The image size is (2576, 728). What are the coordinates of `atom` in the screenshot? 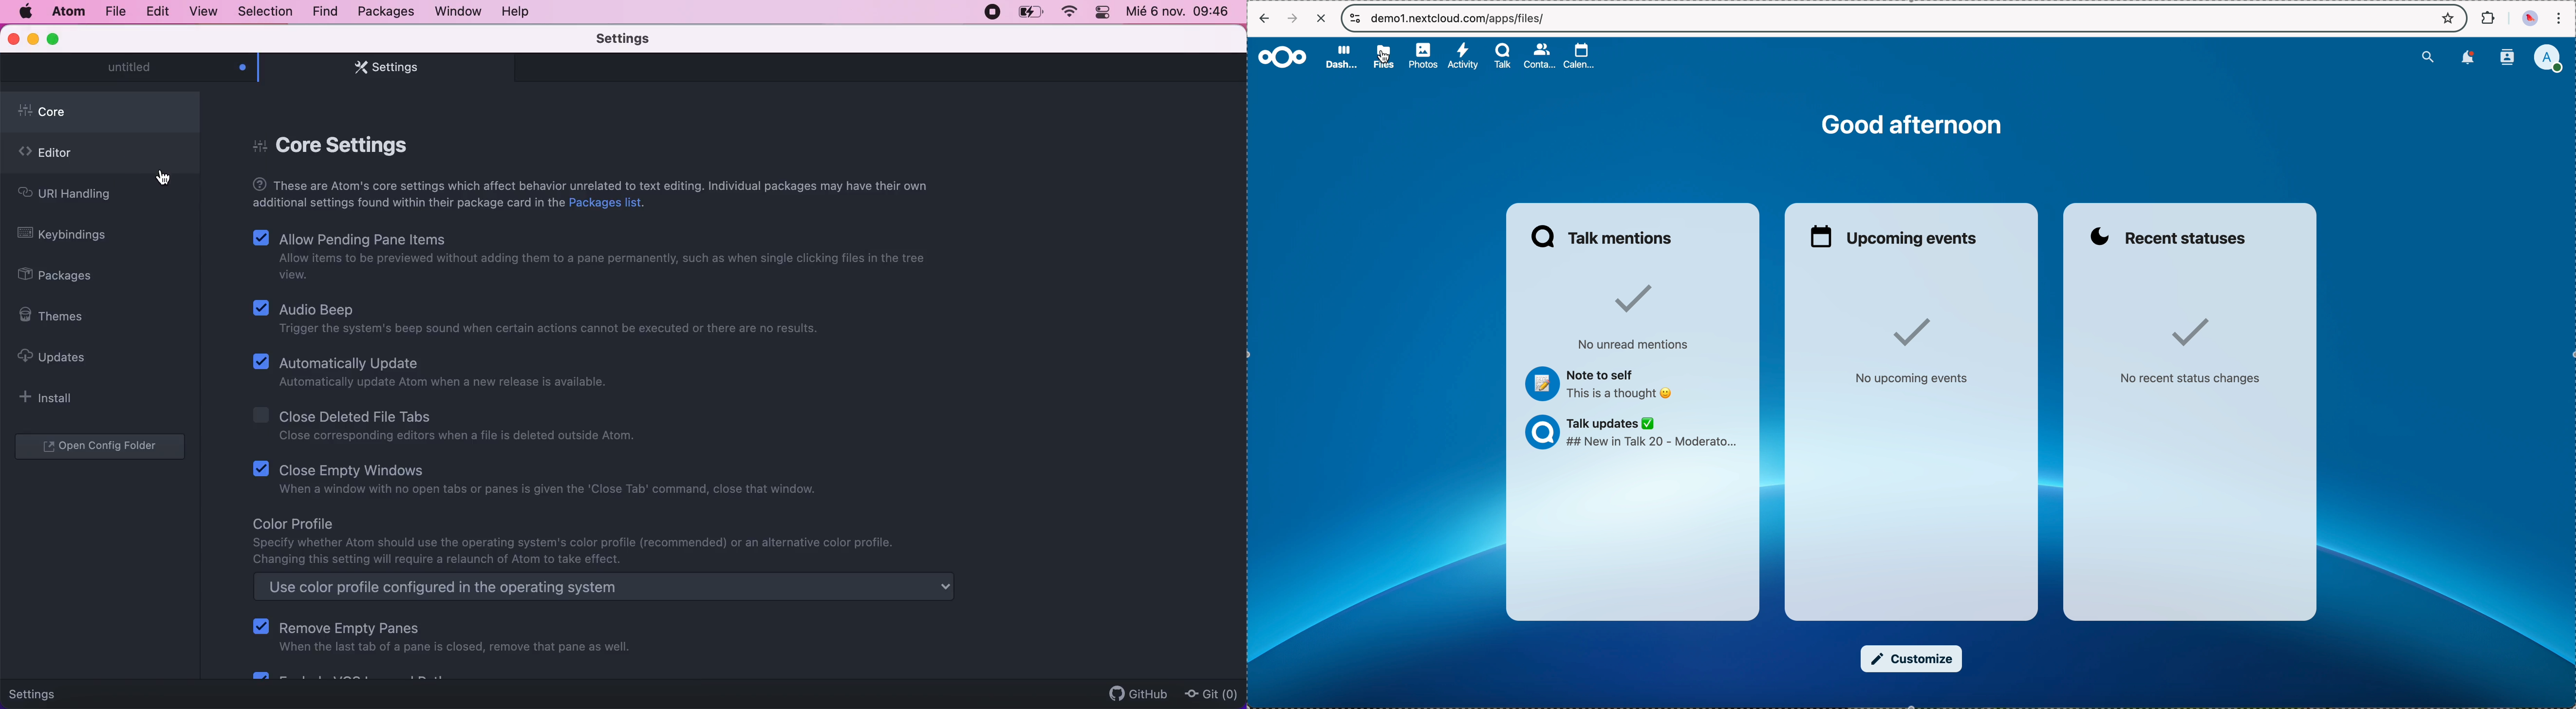 It's located at (67, 12).